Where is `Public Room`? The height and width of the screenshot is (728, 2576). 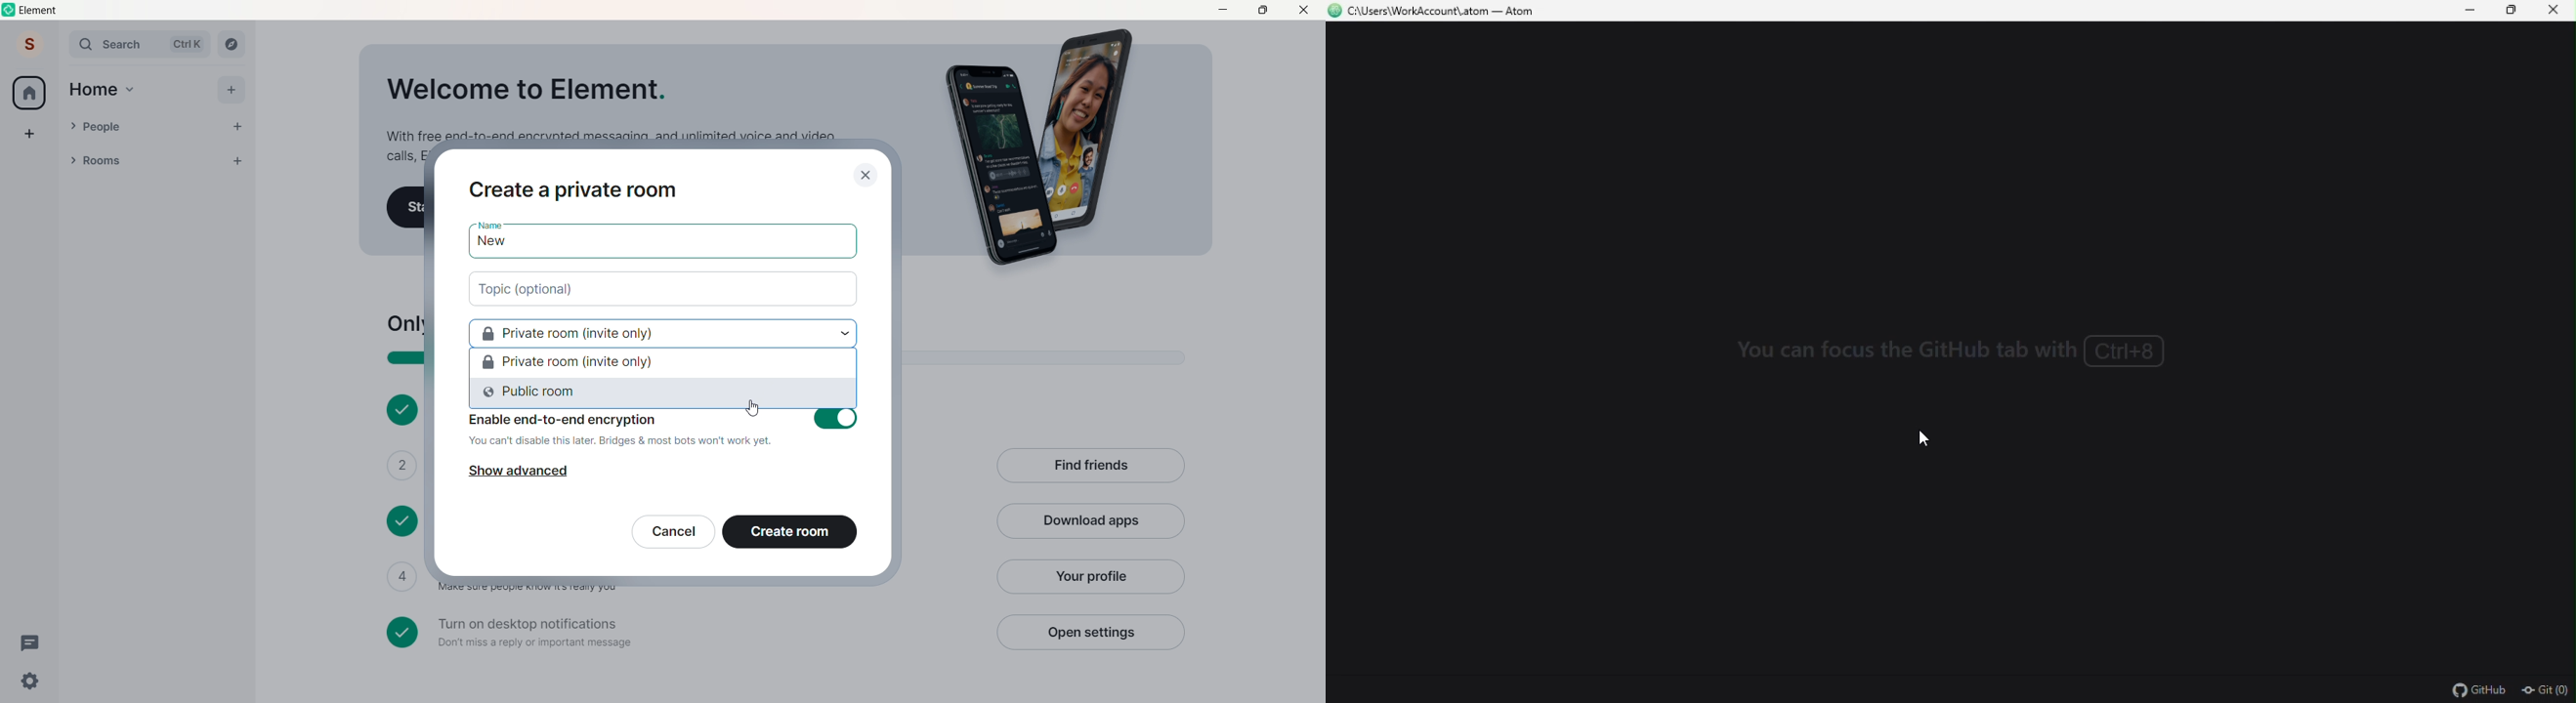 Public Room is located at coordinates (663, 394).